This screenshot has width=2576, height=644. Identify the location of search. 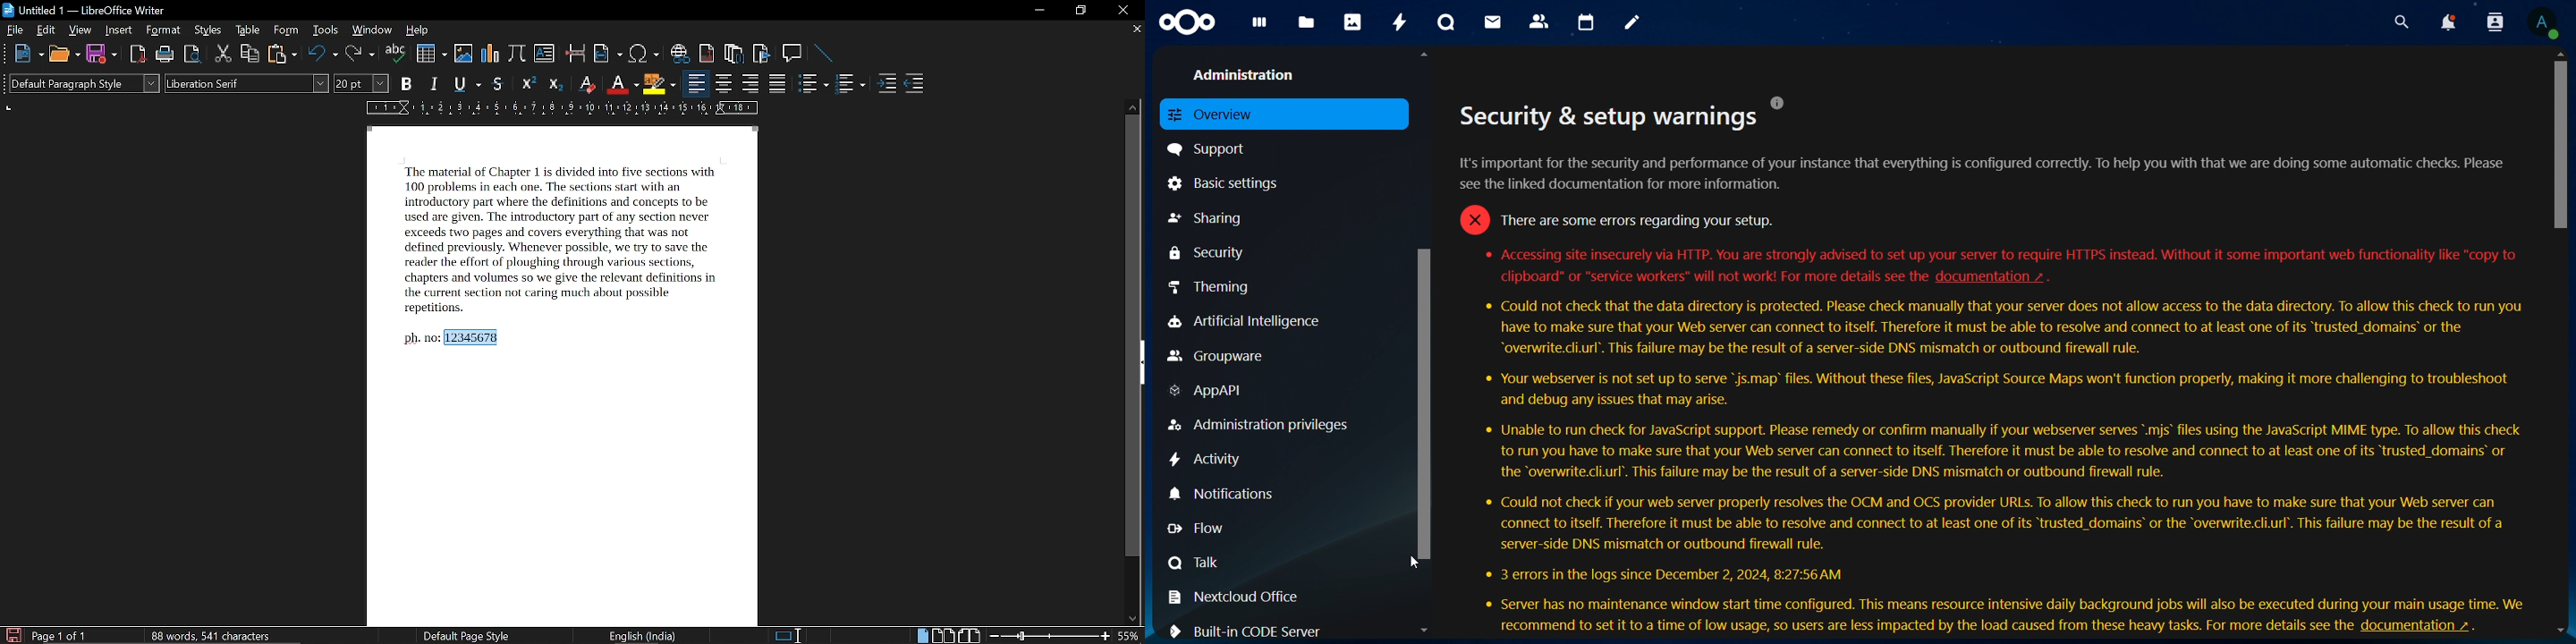
(2398, 22).